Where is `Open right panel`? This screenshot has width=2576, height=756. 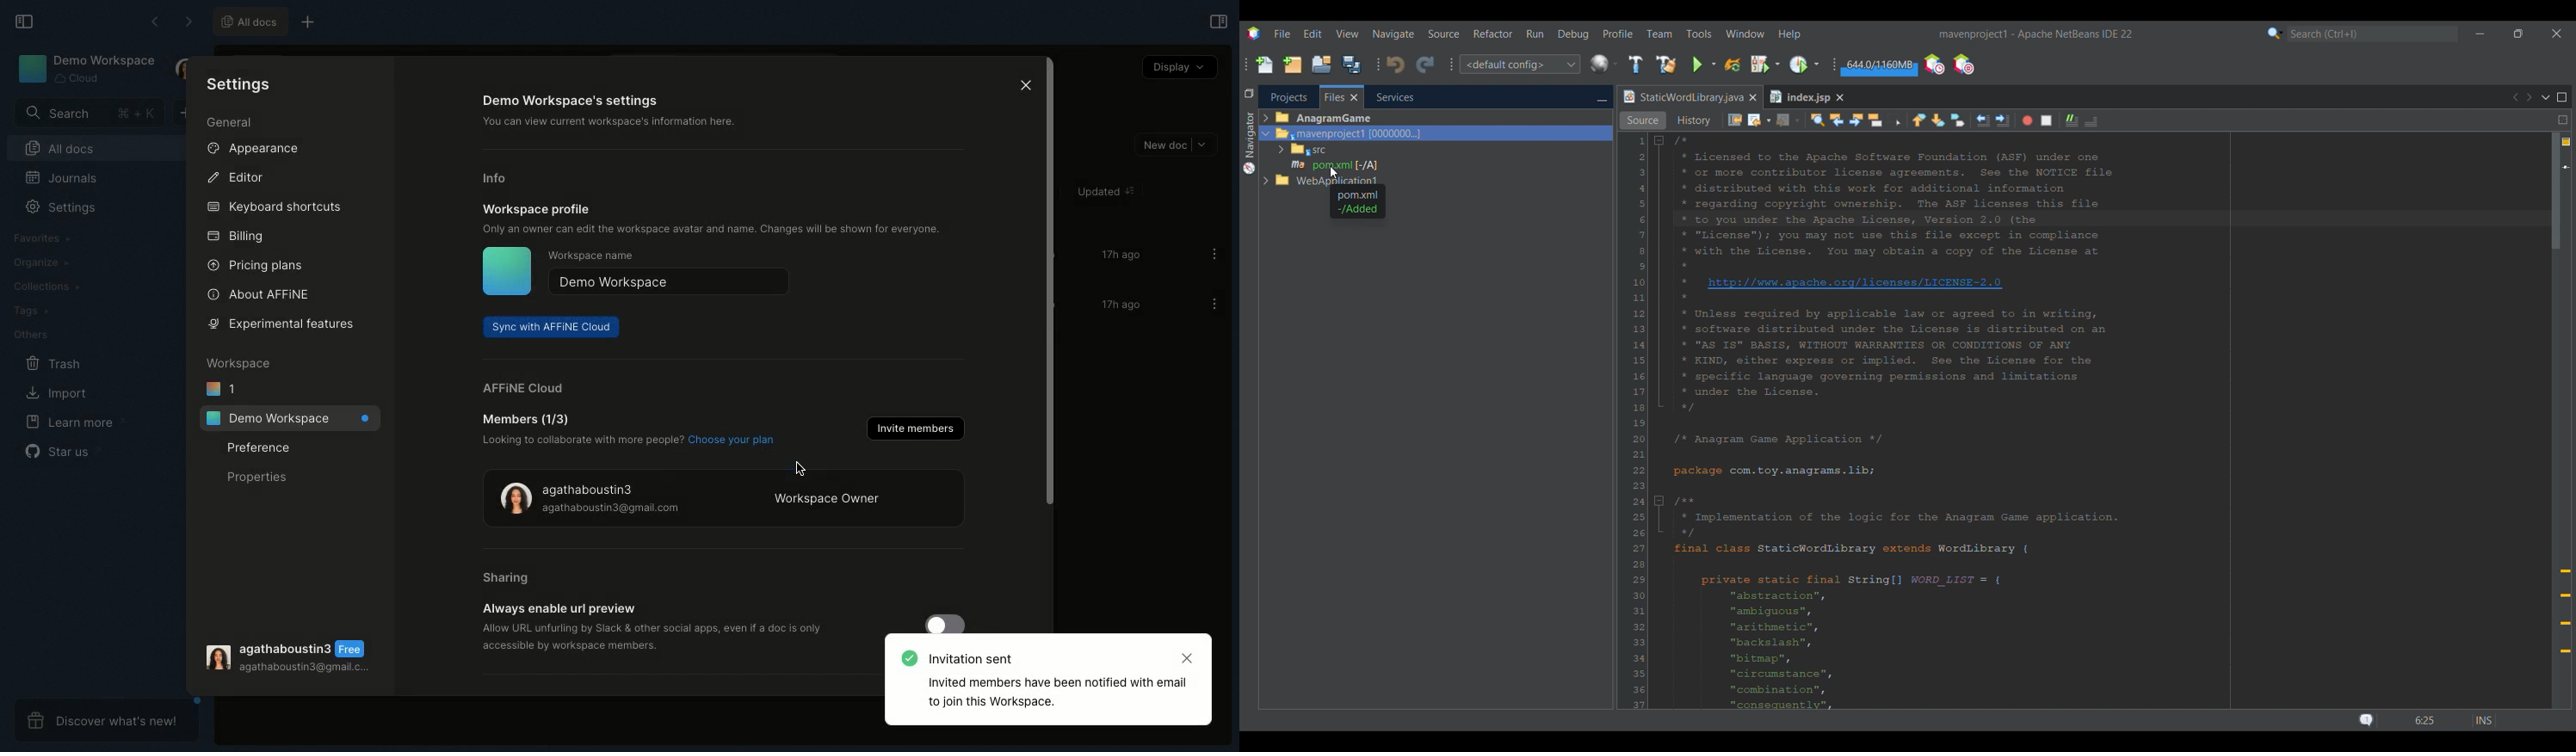 Open right panel is located at coordinates (1217, 22).